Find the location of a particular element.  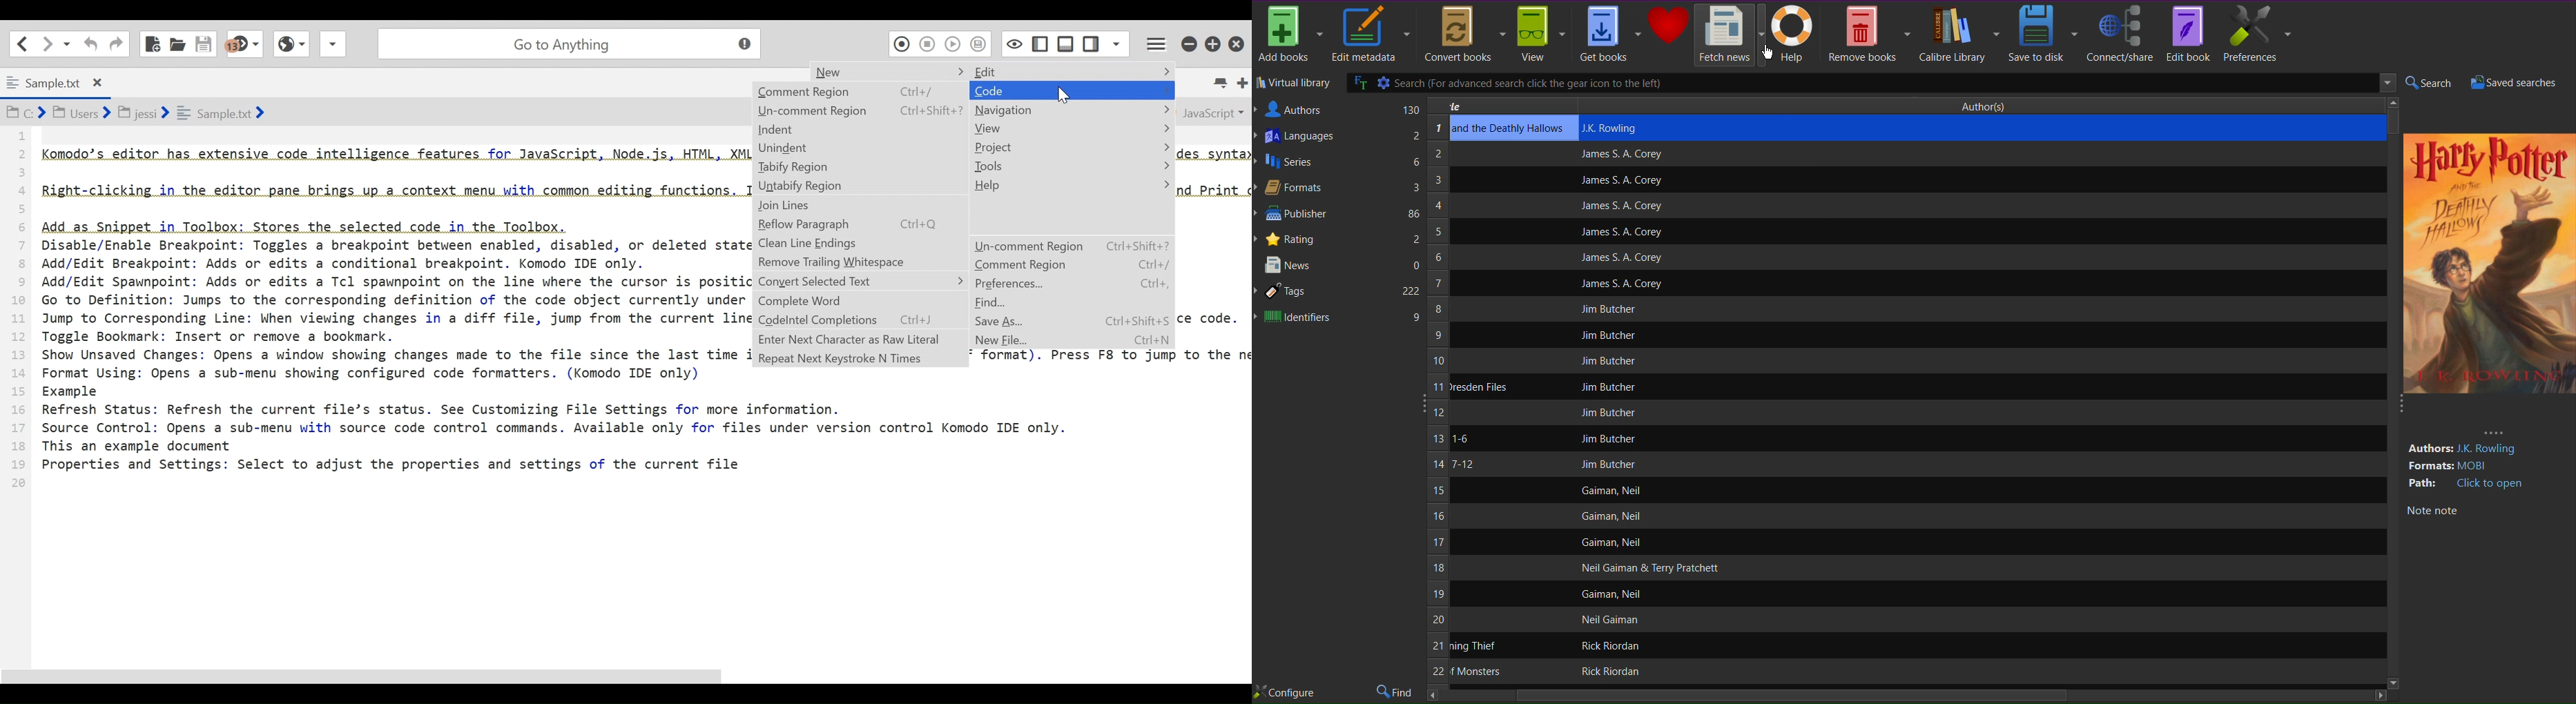

Jim Butcher is located at coordinates (1609, 464).